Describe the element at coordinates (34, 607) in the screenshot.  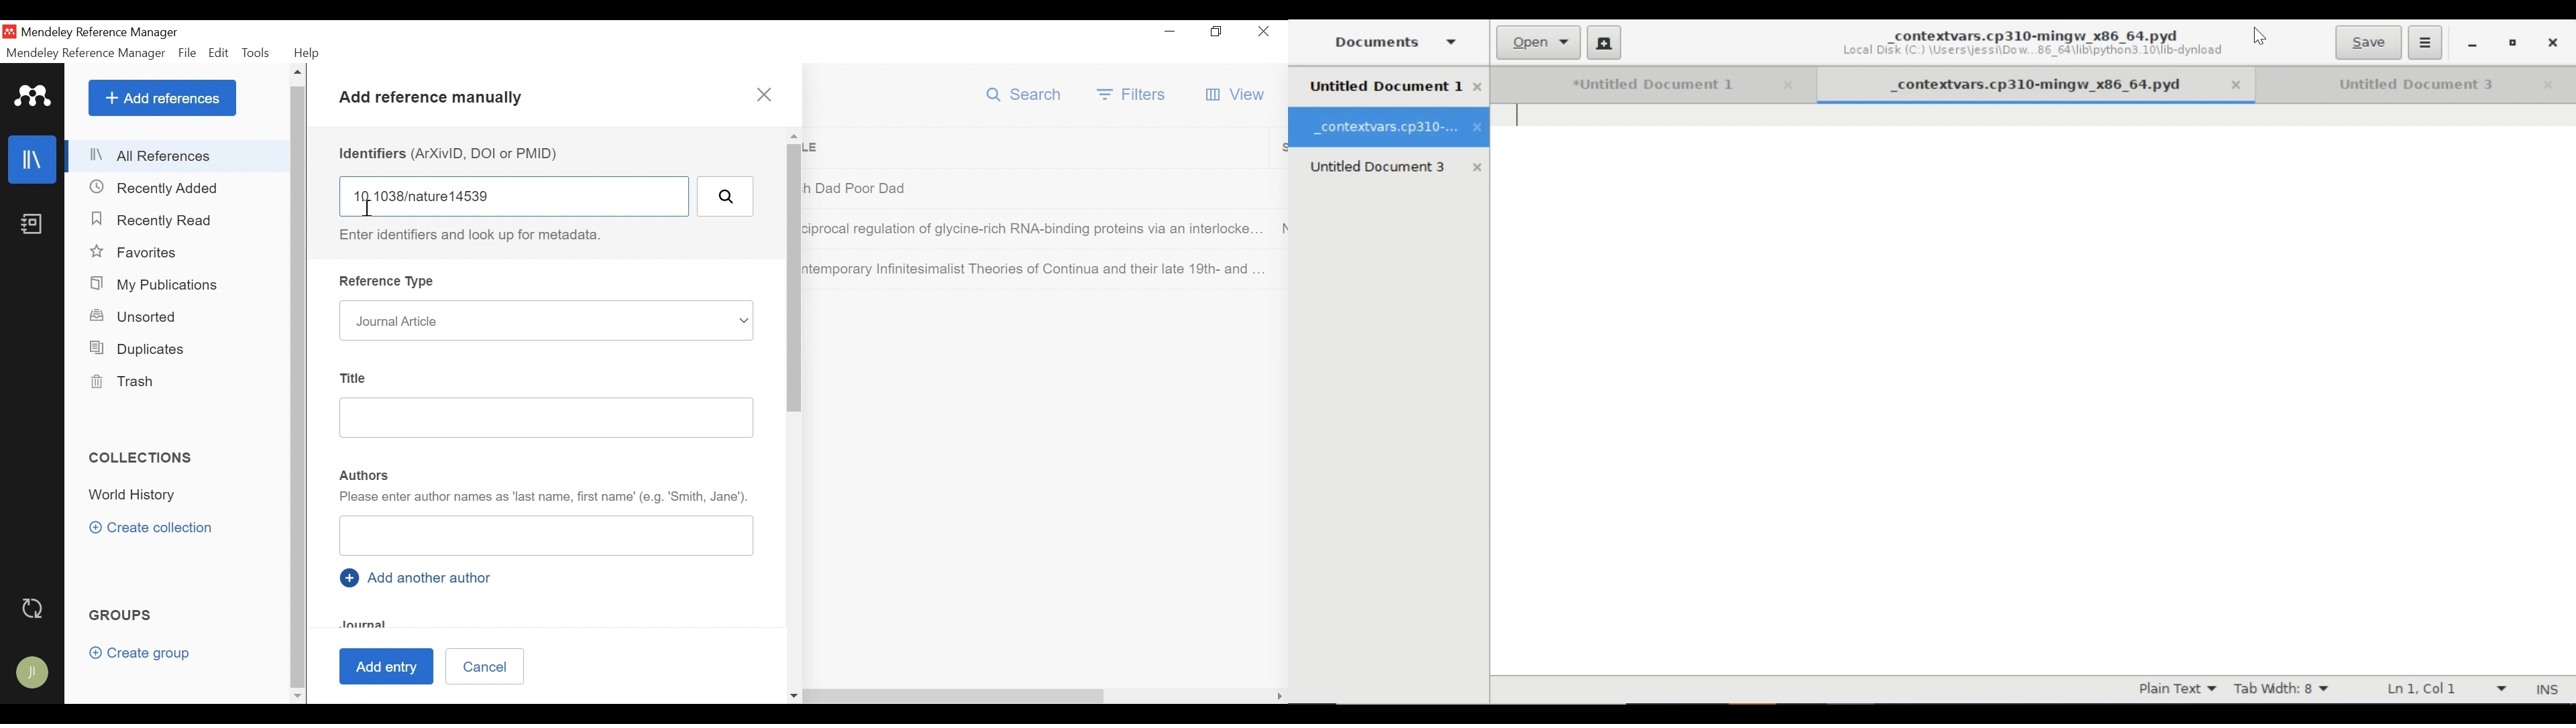
I see `Sync` at that location.